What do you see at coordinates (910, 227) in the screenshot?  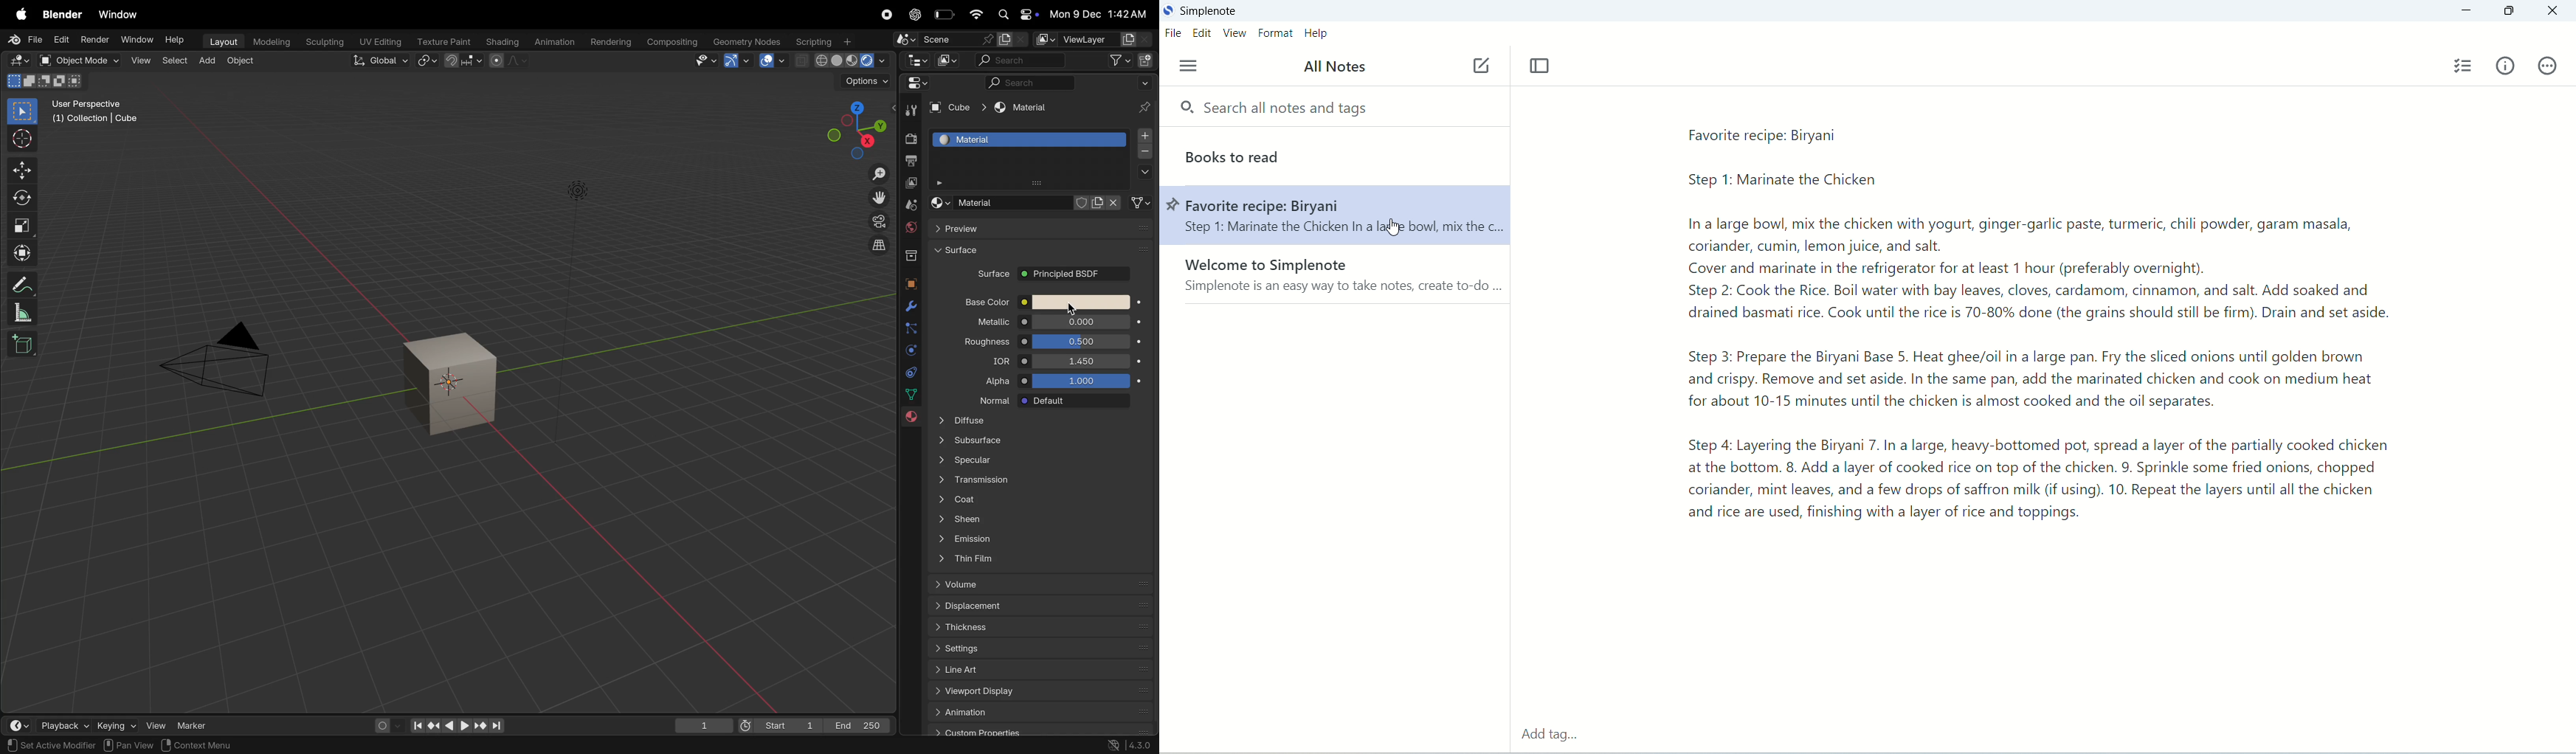 I see `world` at bounding box center [910, 227].